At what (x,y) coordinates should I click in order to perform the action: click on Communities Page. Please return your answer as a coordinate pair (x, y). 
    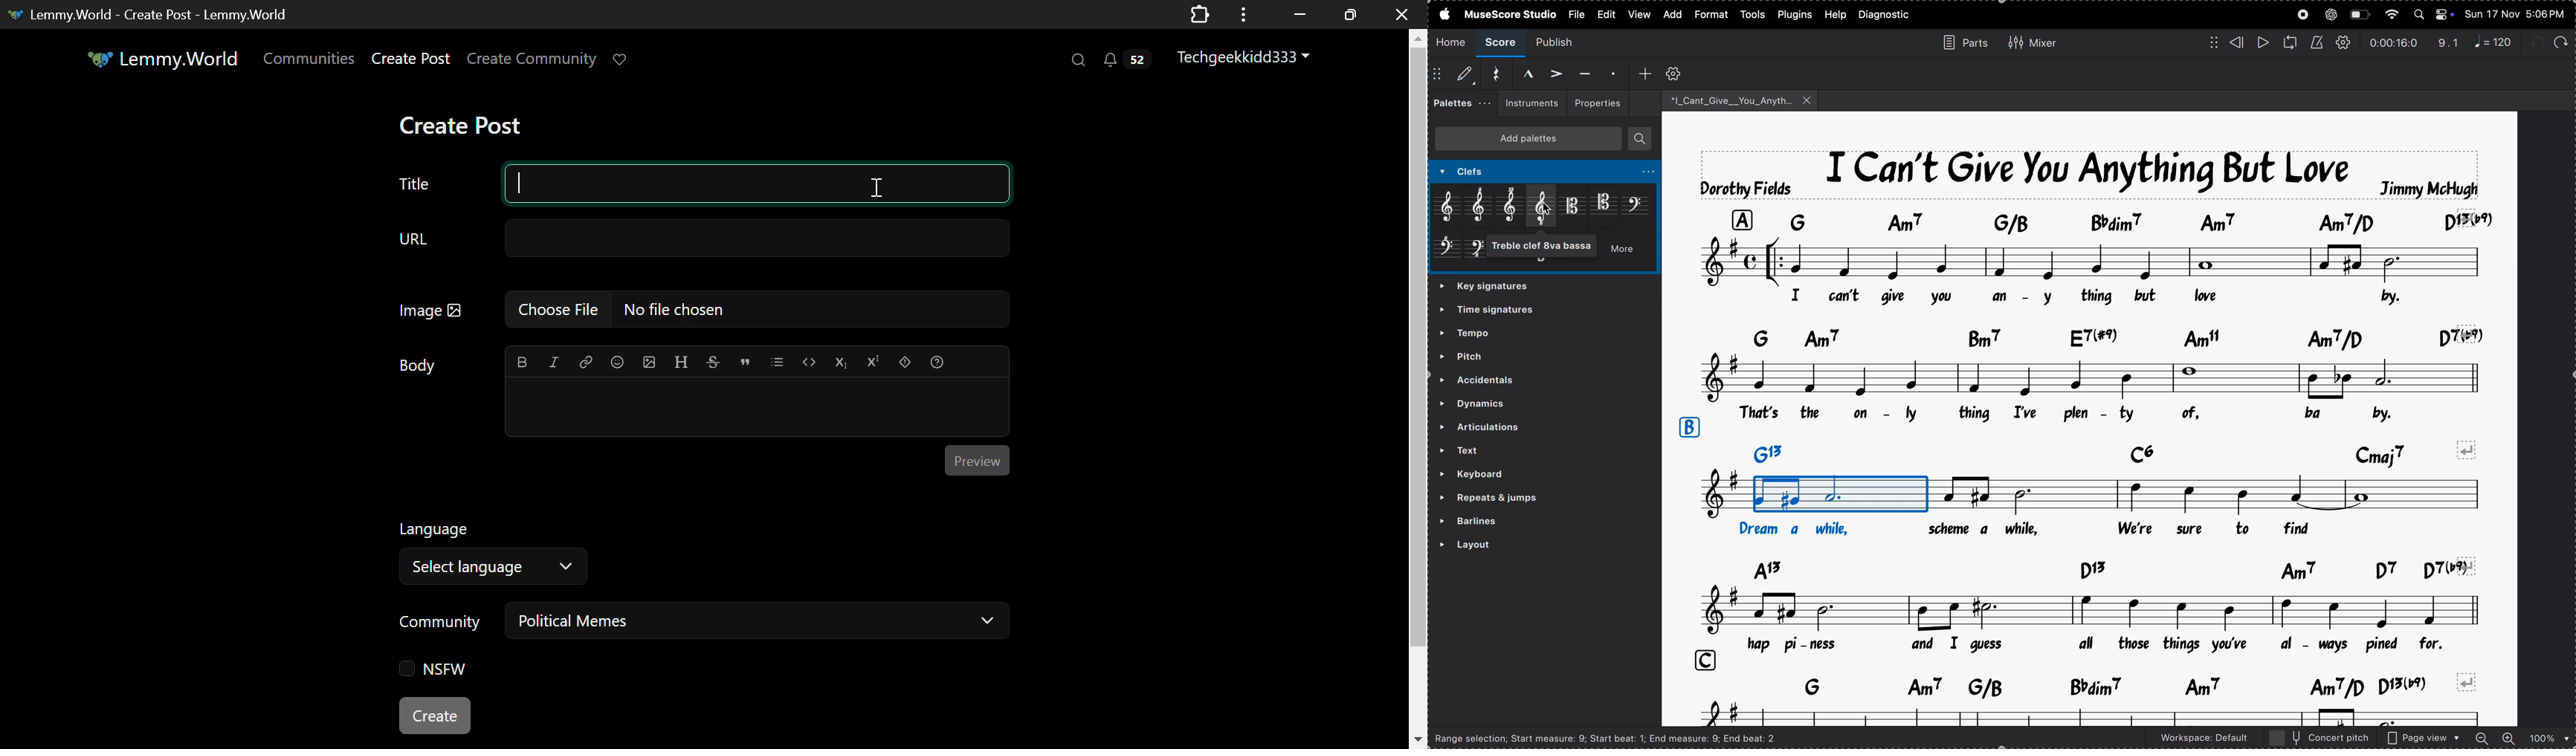
    Looking at the image, I should click on (308, 58).